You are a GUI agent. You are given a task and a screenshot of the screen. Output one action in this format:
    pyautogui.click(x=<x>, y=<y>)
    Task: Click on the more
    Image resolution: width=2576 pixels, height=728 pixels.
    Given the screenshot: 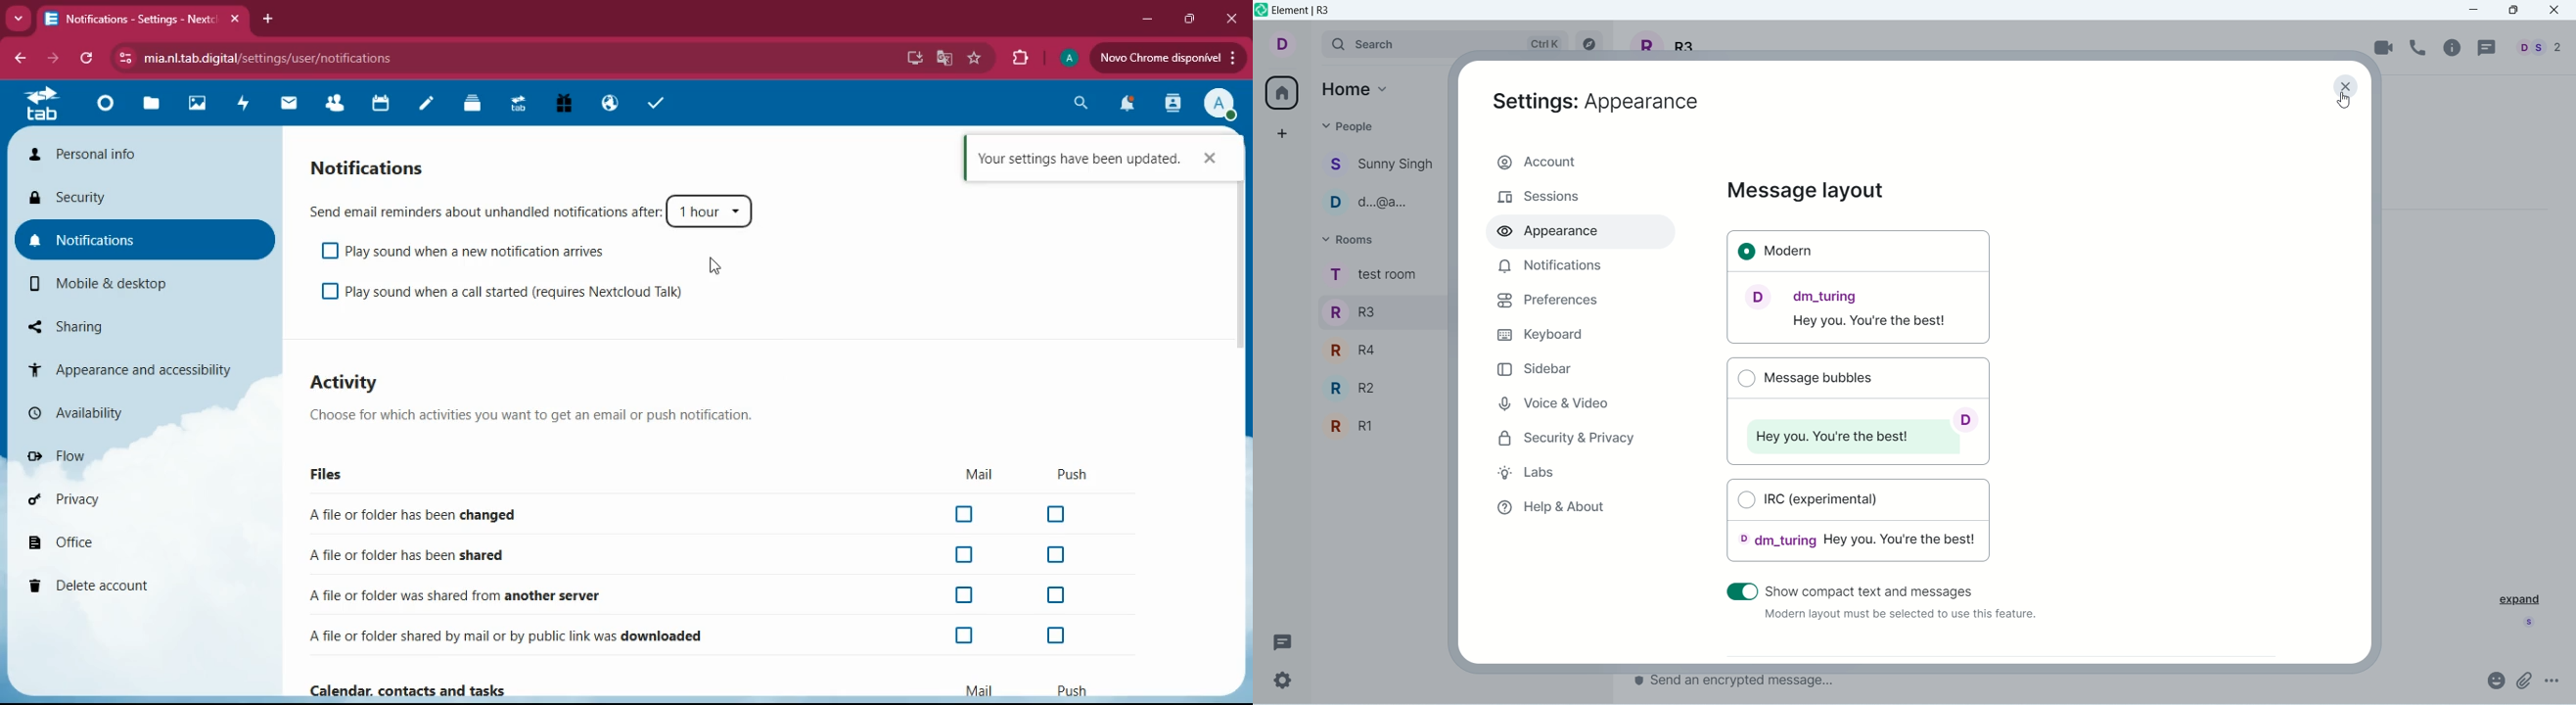 What is the action you would take?
    pyautogui.click(x=18, y=21)
    